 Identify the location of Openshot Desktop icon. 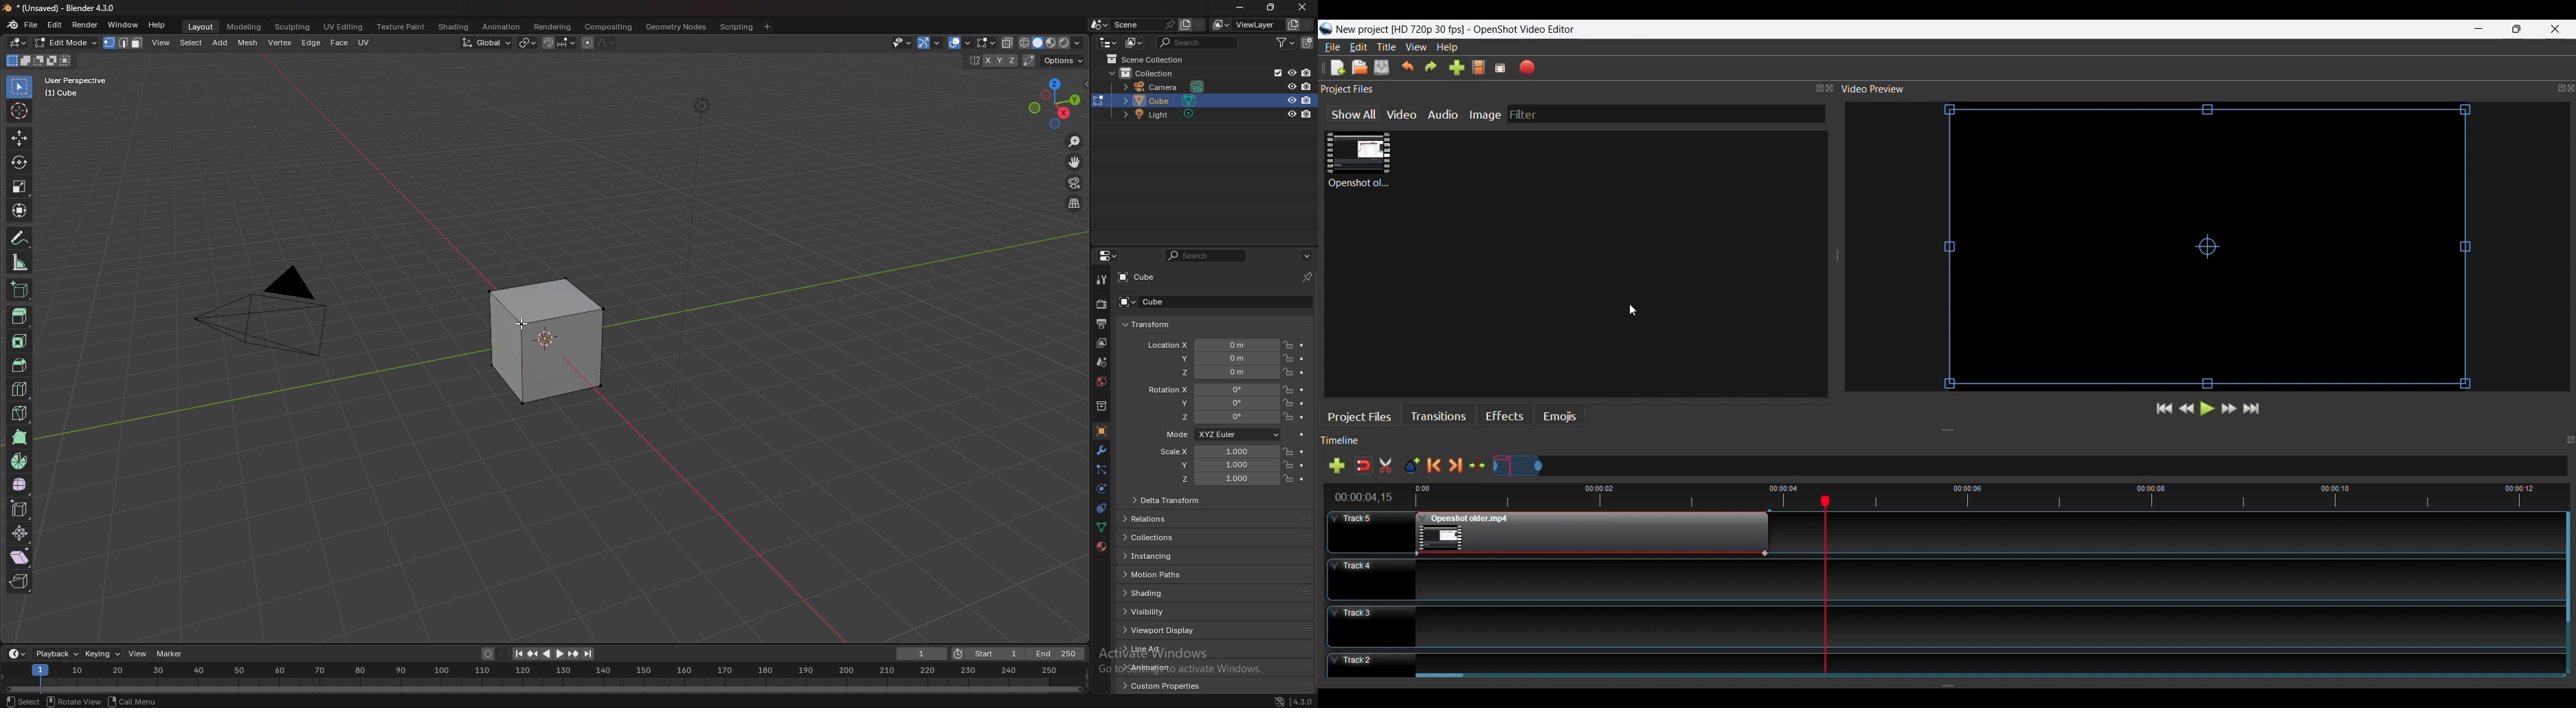
(1326, 30).